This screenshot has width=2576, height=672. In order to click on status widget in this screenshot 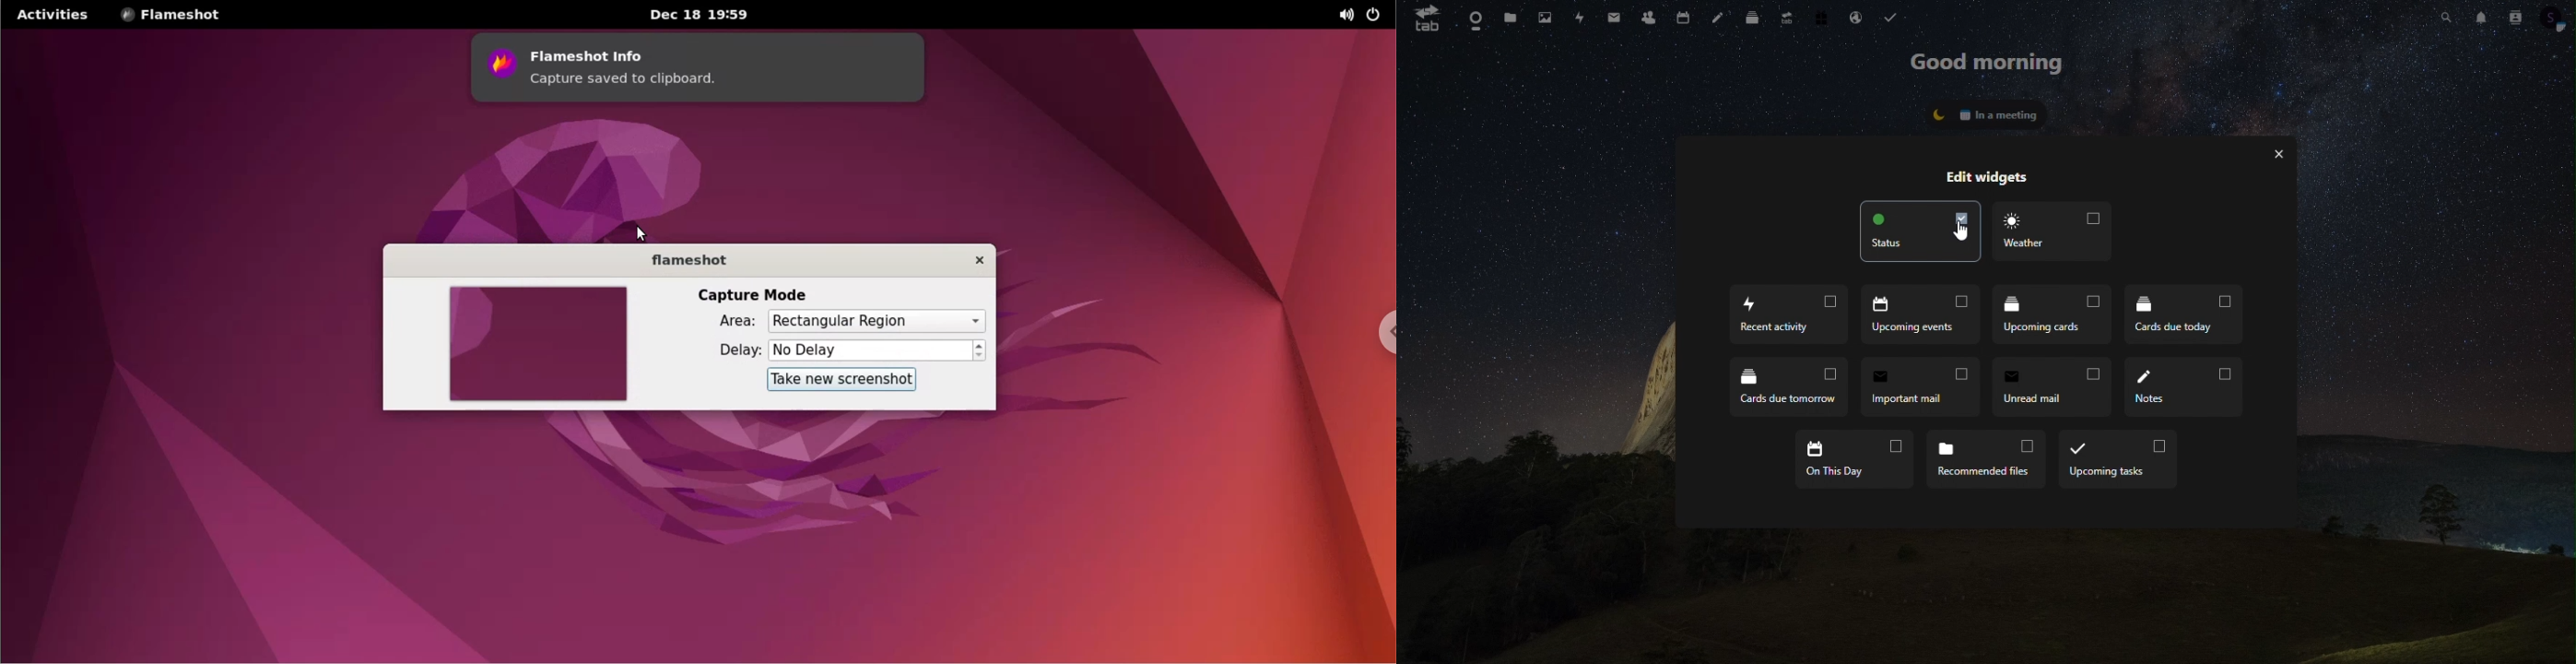, I will do `click(1984, 114)`.